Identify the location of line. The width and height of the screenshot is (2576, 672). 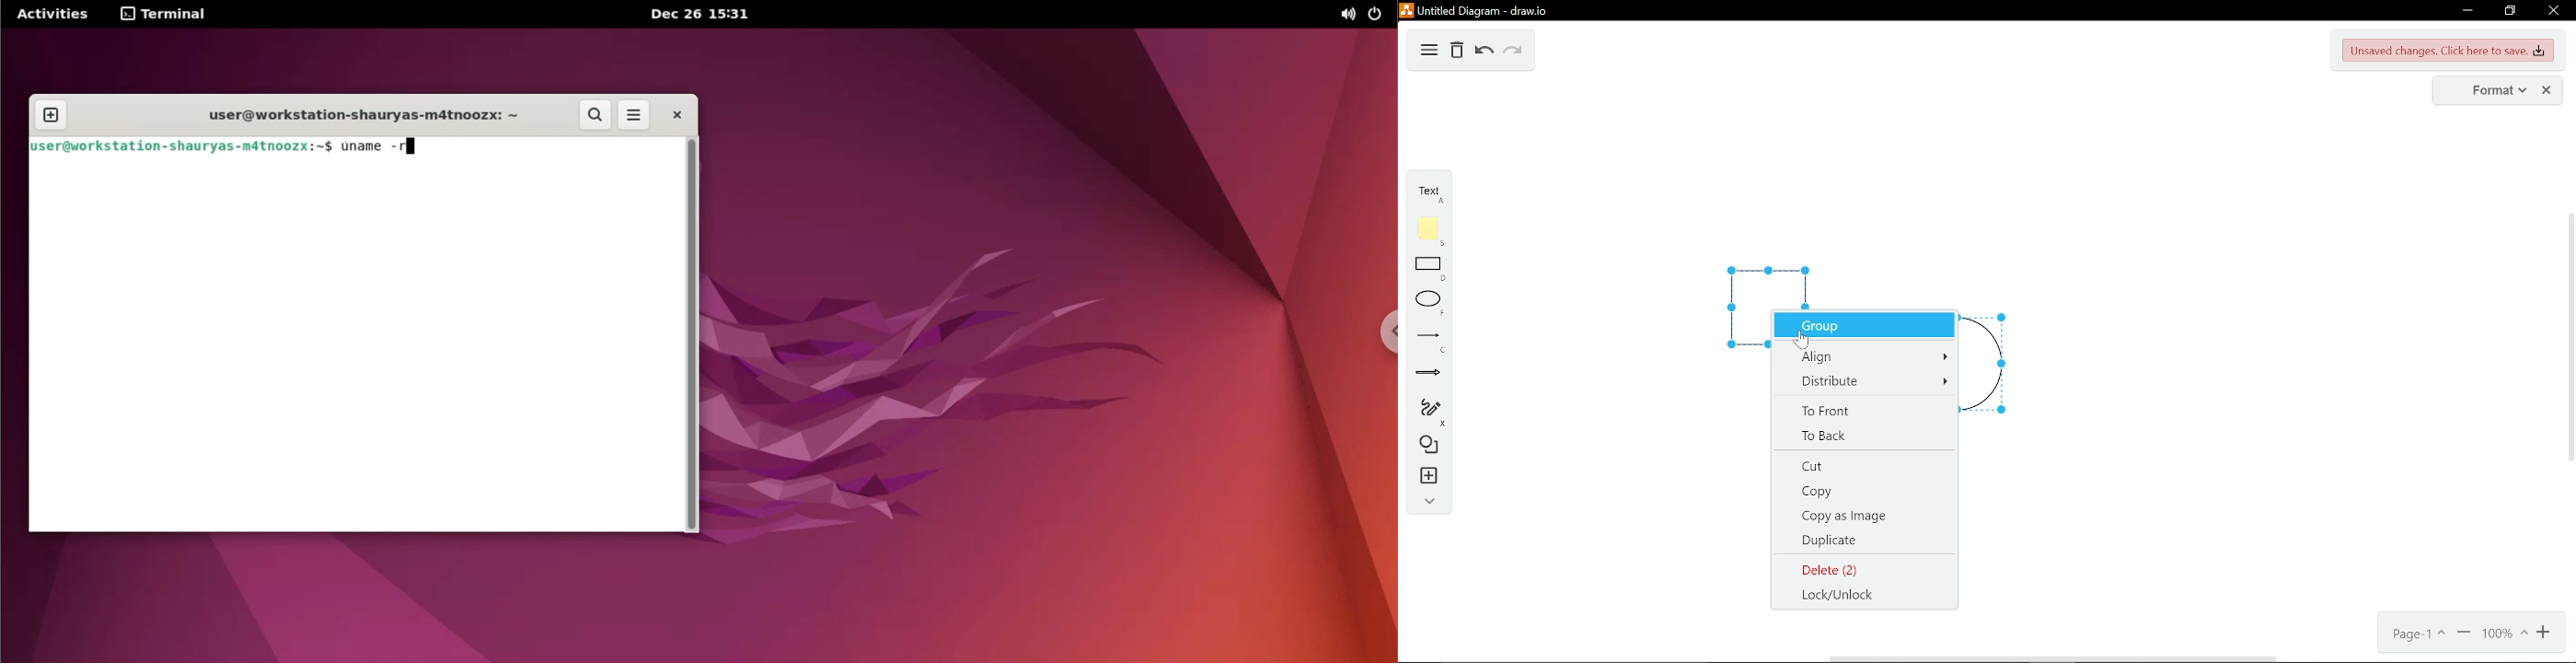
(1427, 343).